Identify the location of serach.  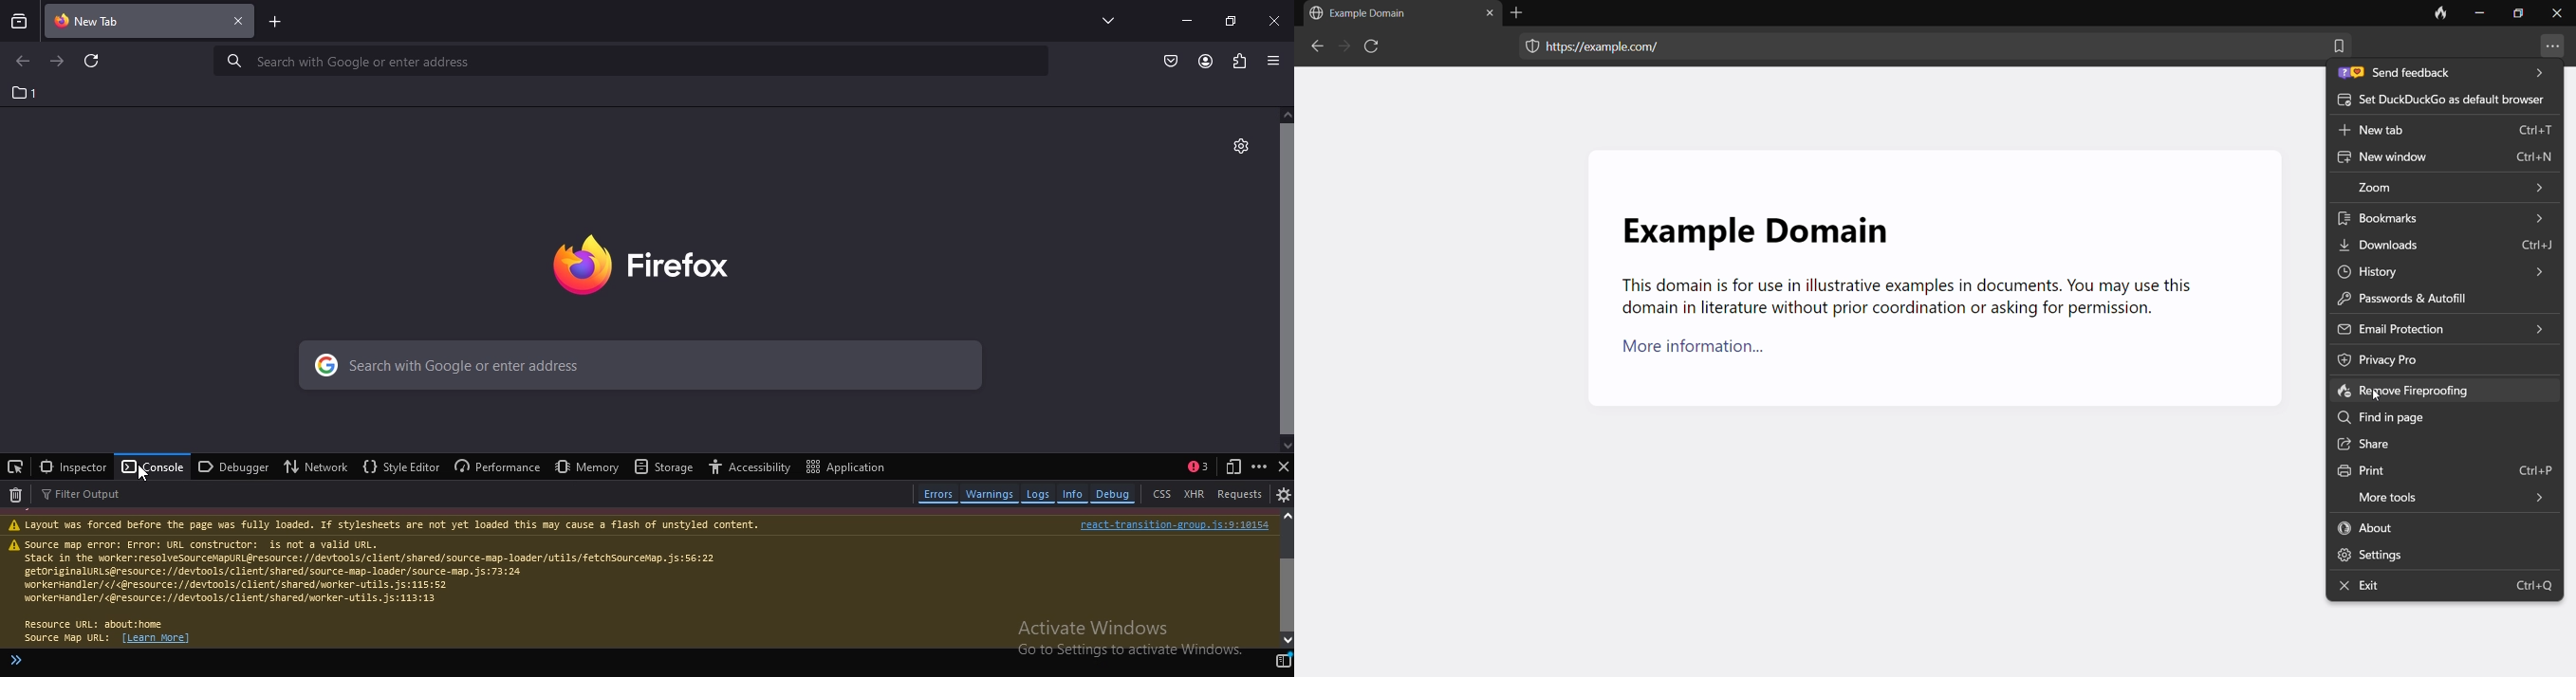
(623, 61).